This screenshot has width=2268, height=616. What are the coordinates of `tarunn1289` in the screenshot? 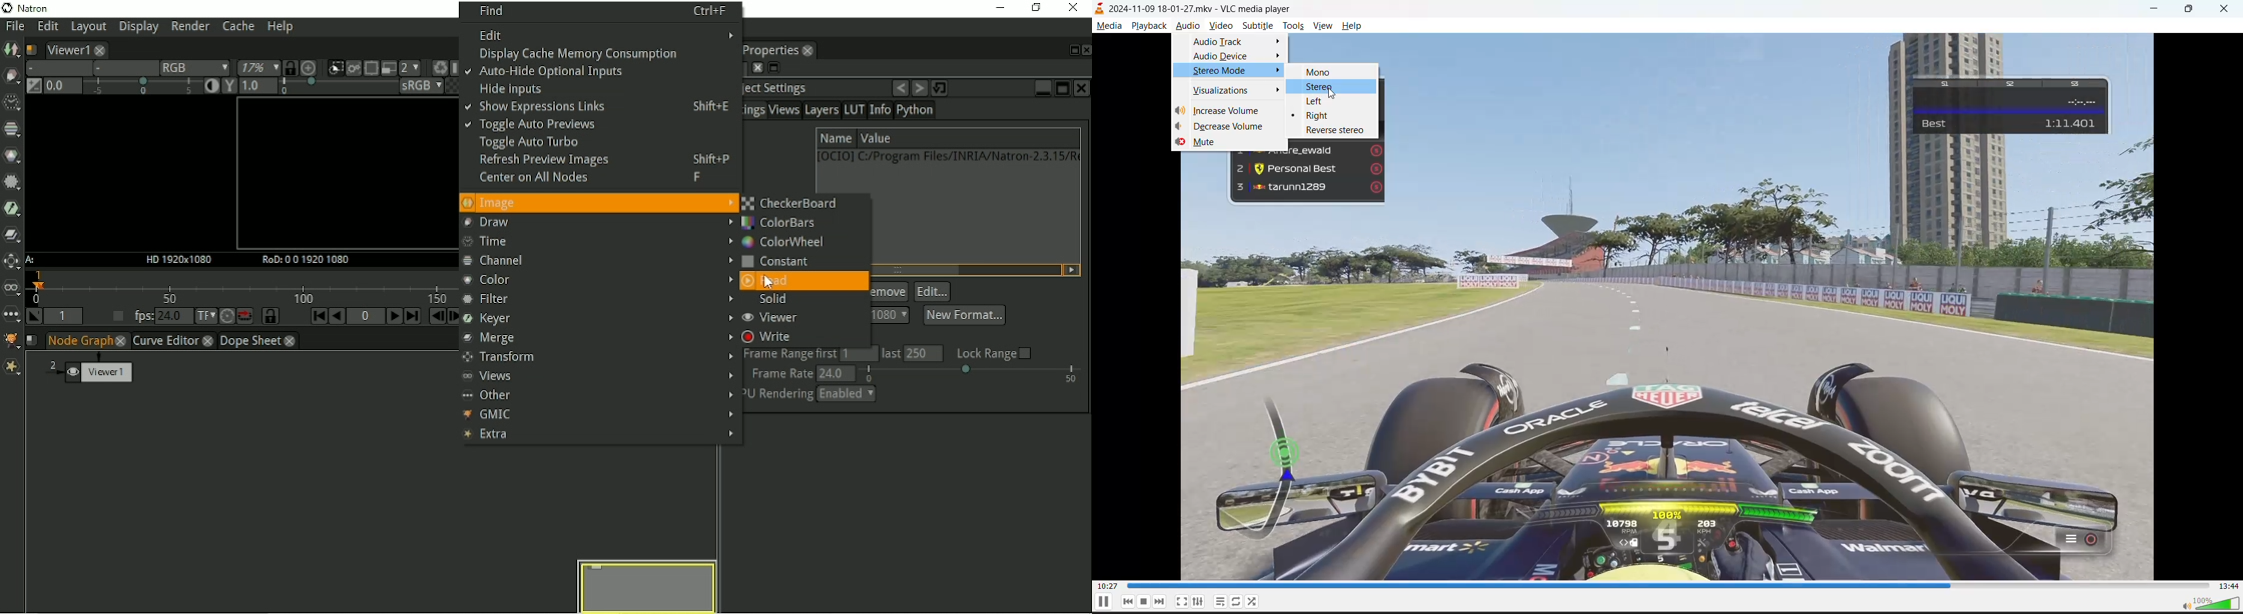 It's located at (1307, 187).